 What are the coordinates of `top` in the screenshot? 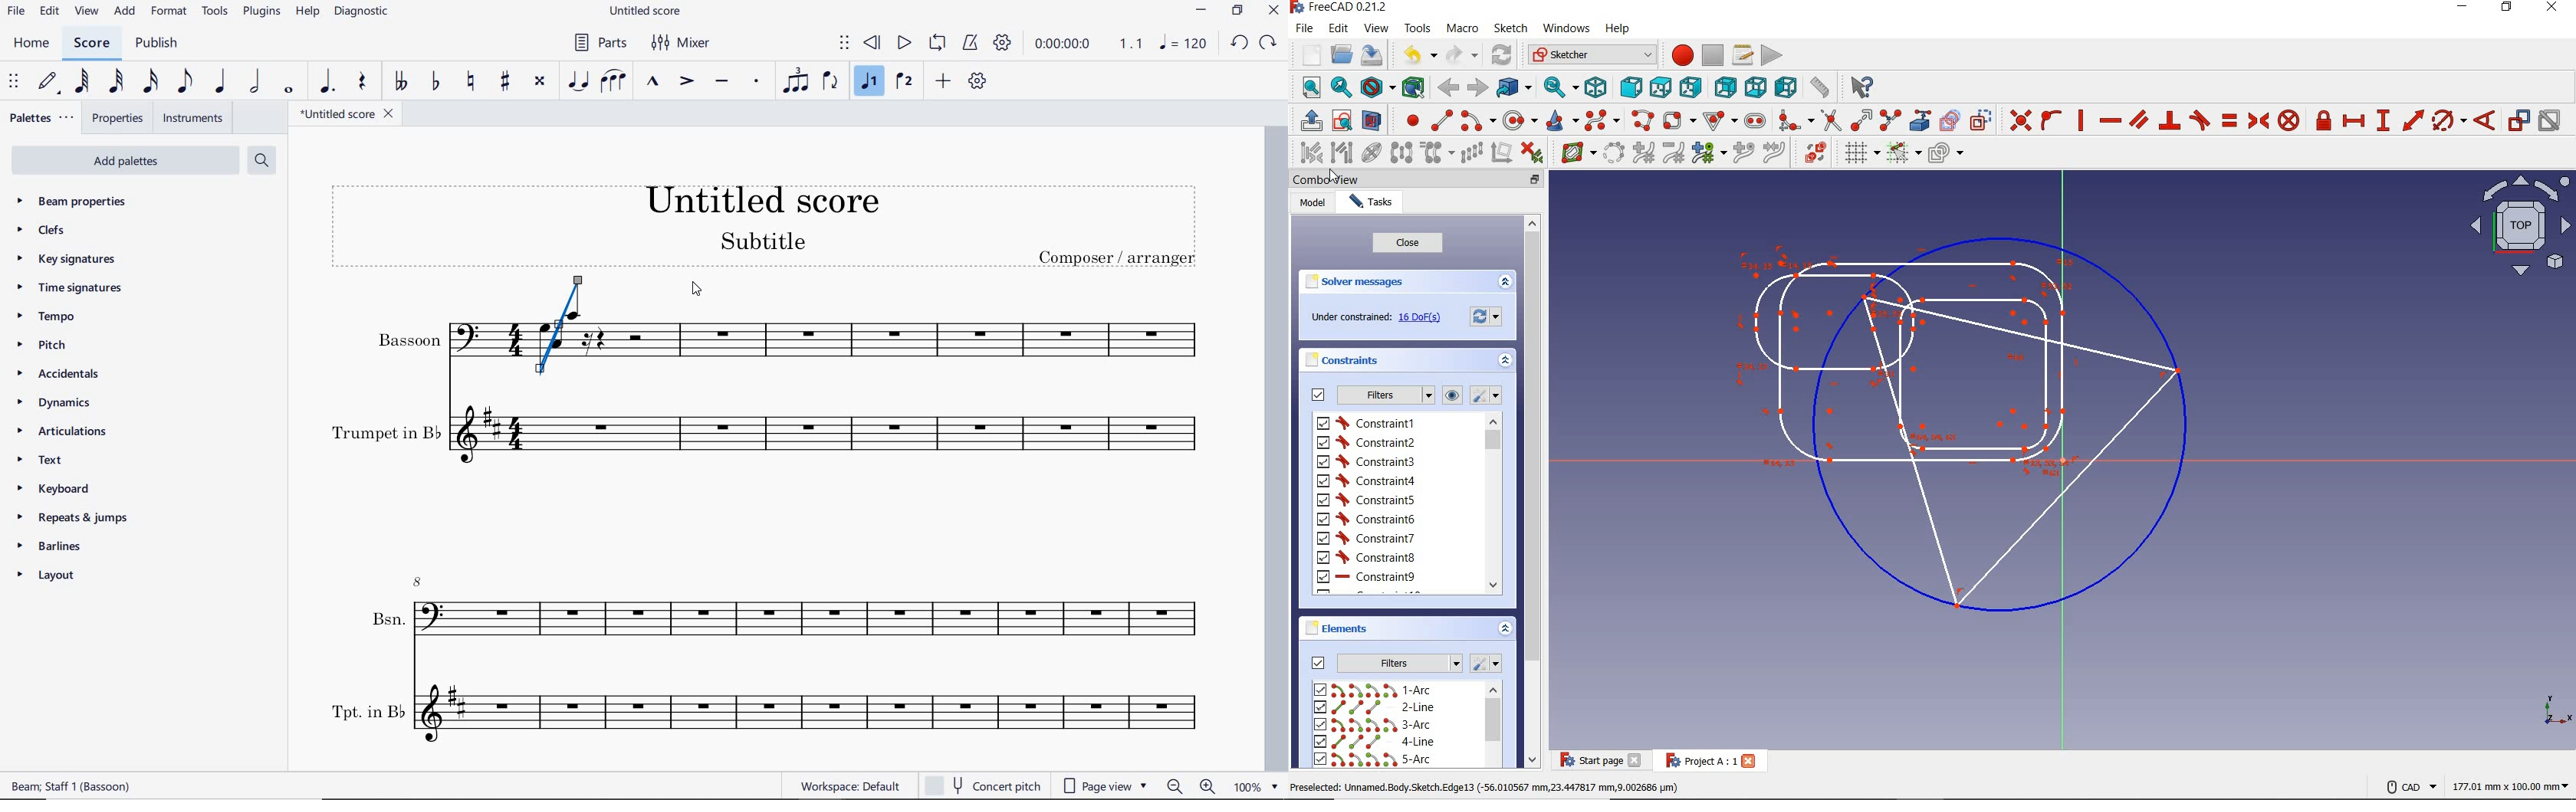 It's located at (1660, 87).